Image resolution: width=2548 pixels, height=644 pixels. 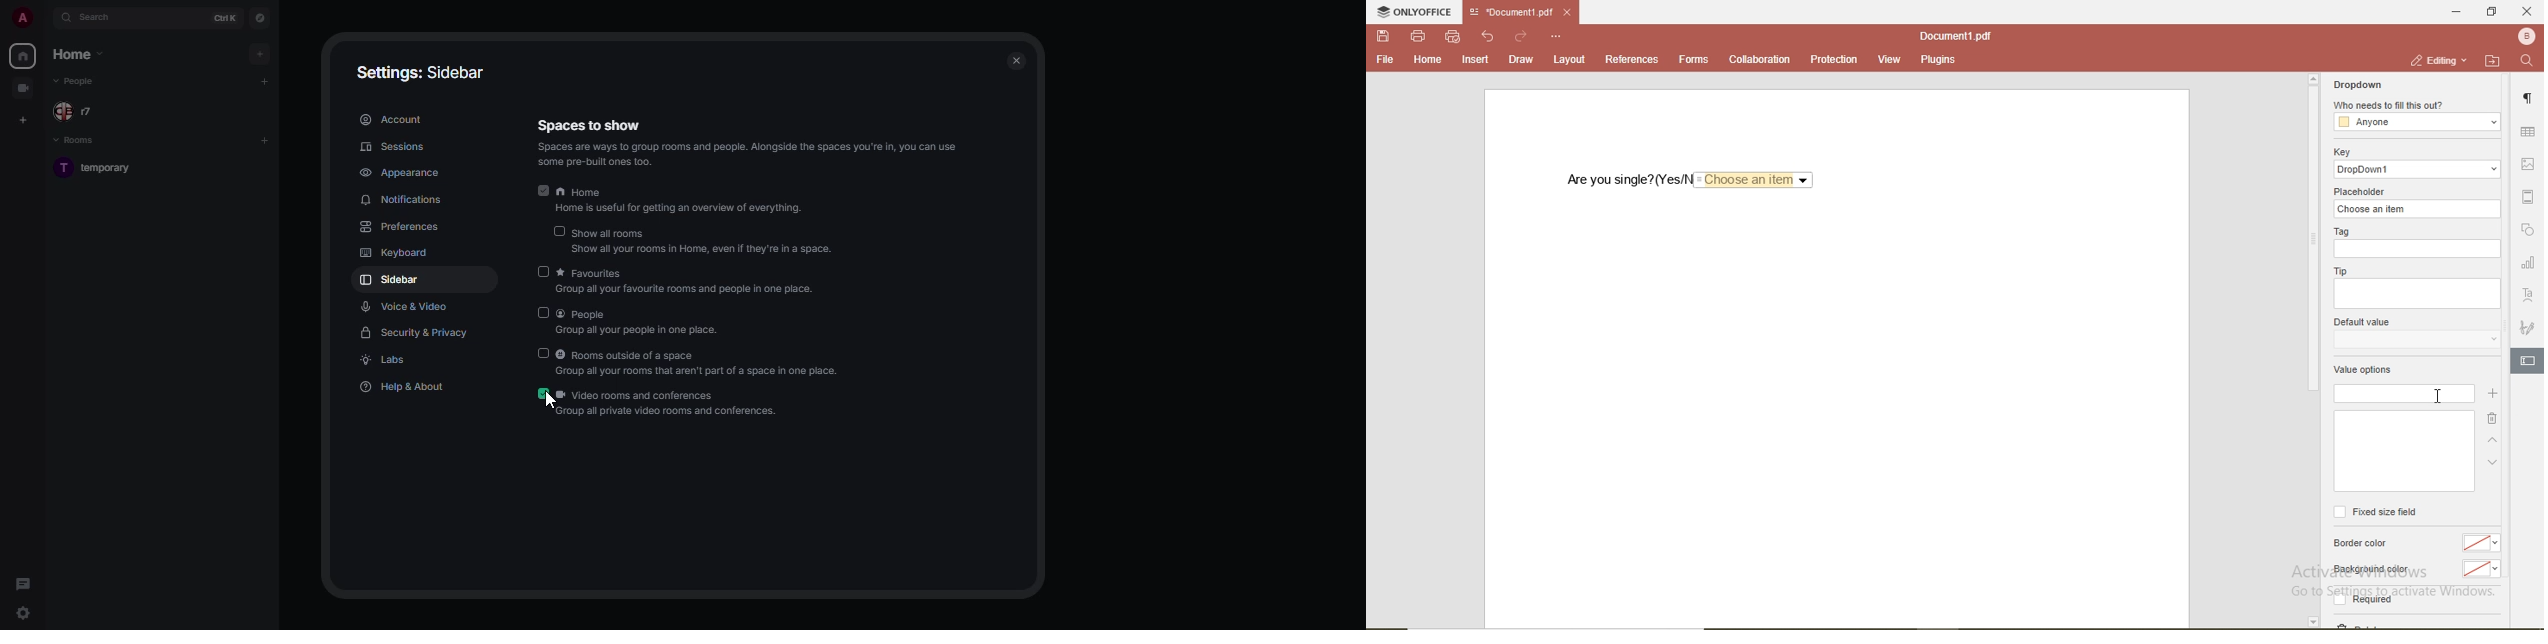 I want to click on empty box, so click(x=2420, y=293).